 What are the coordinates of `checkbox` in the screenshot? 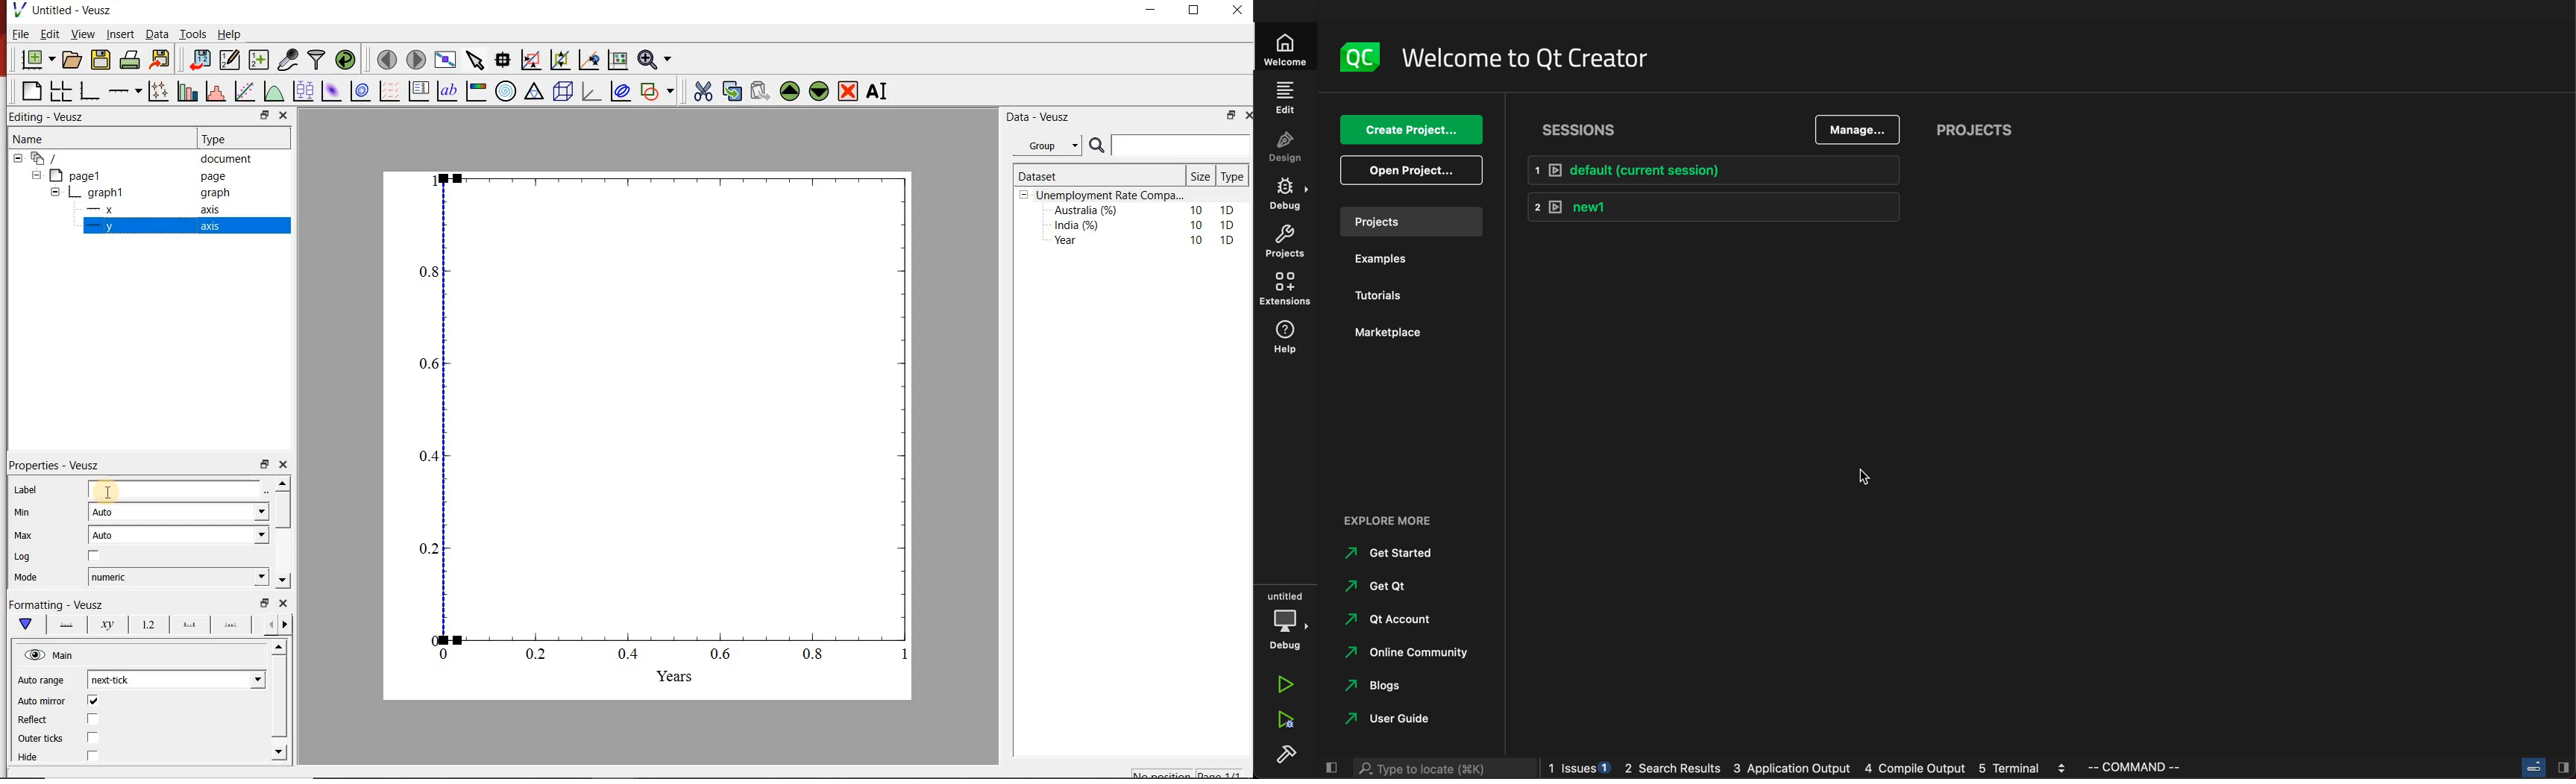 It's located at (95, 701).